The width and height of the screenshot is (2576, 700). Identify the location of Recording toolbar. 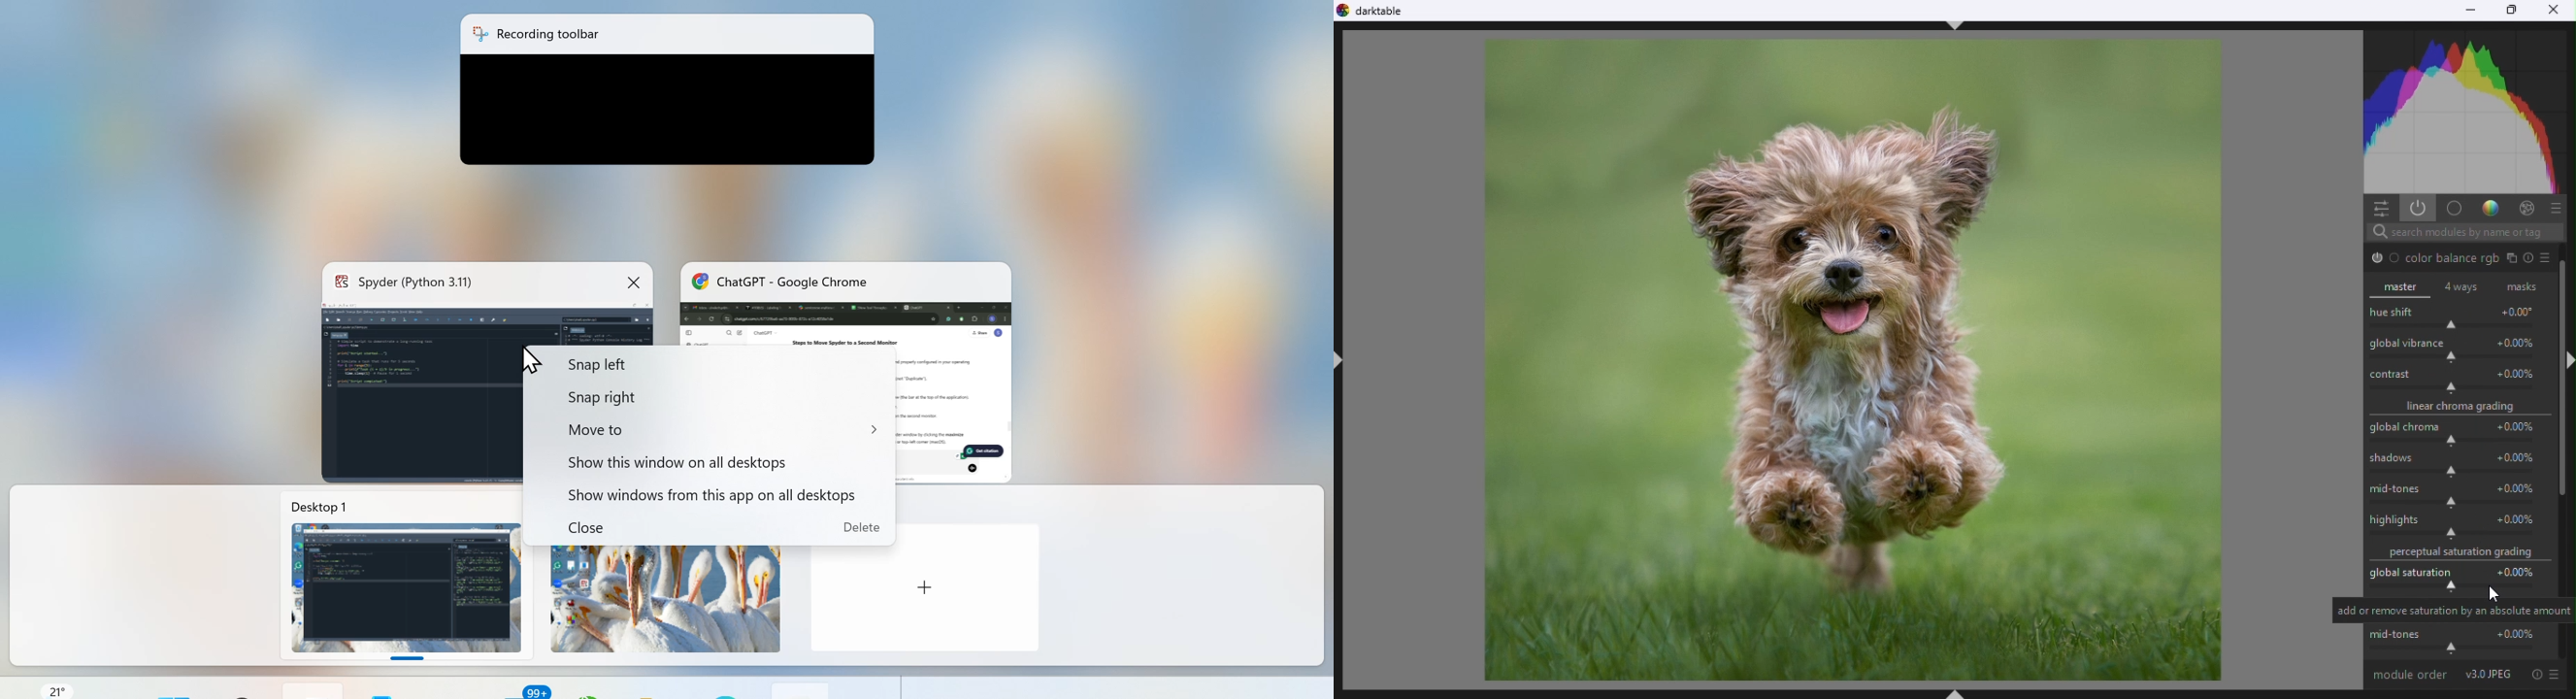
(668, 35).